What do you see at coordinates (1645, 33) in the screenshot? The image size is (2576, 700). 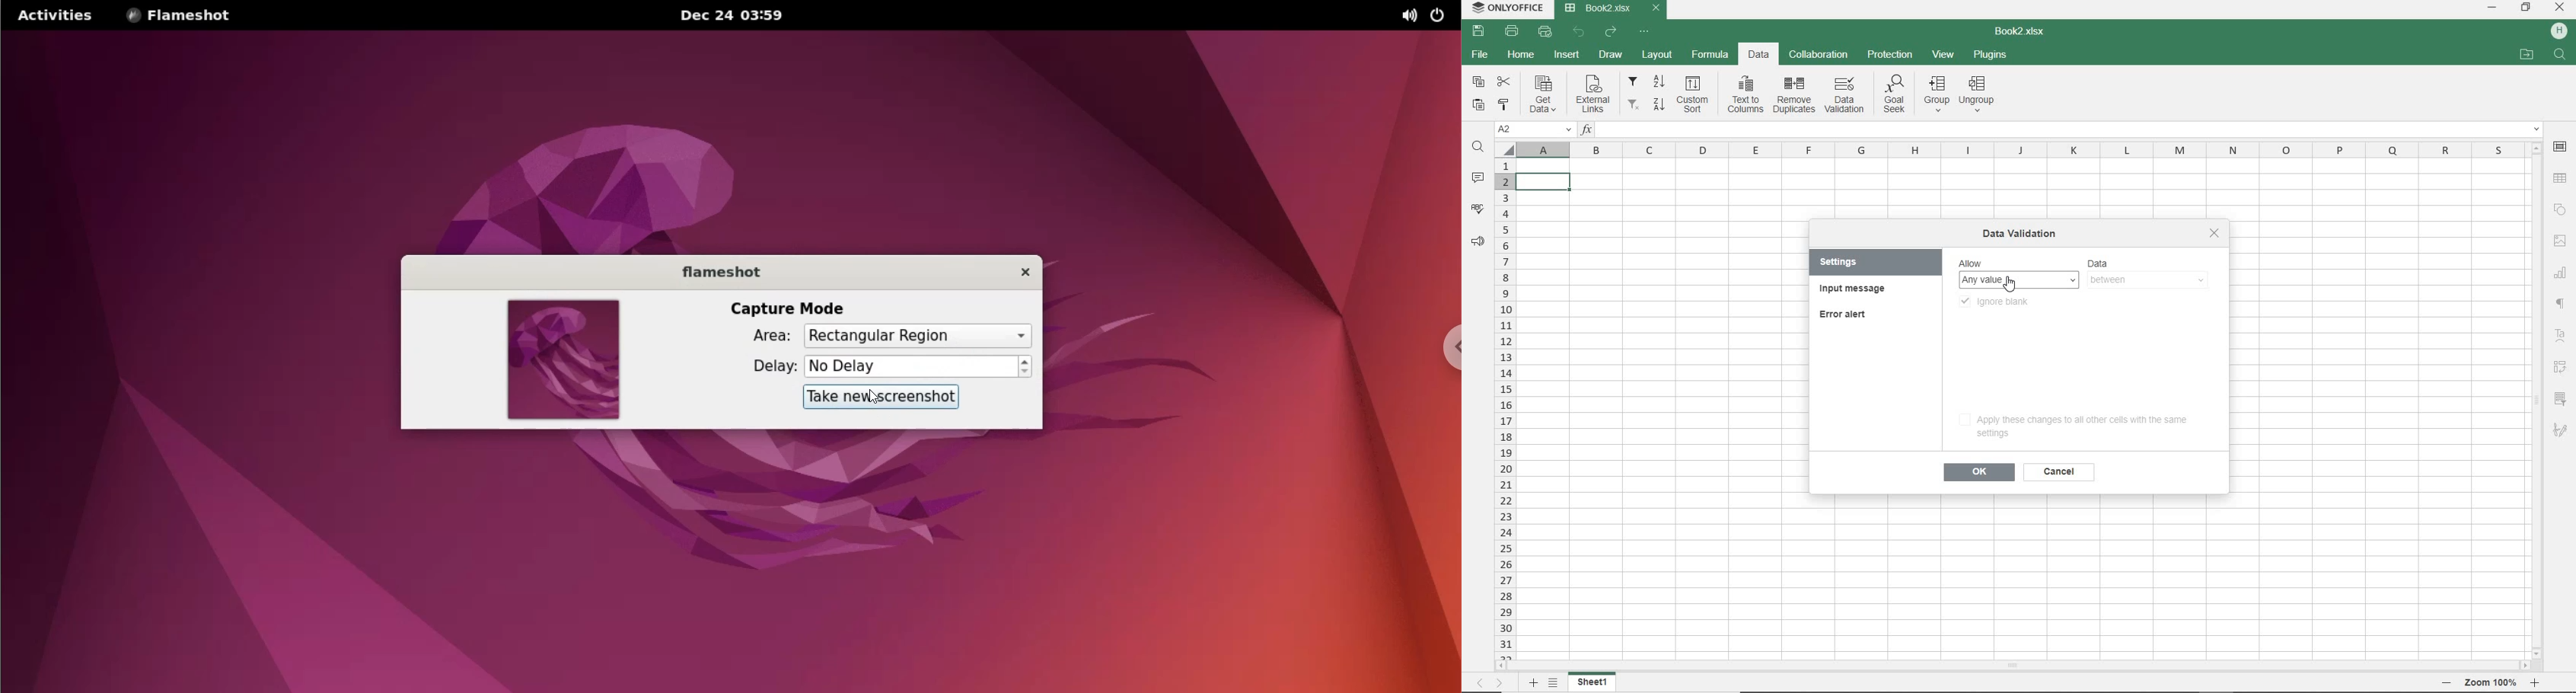 I see `CUSTOMIZE QUICK ACCESS TOOLBAR` at bounding box center [1645, 33].